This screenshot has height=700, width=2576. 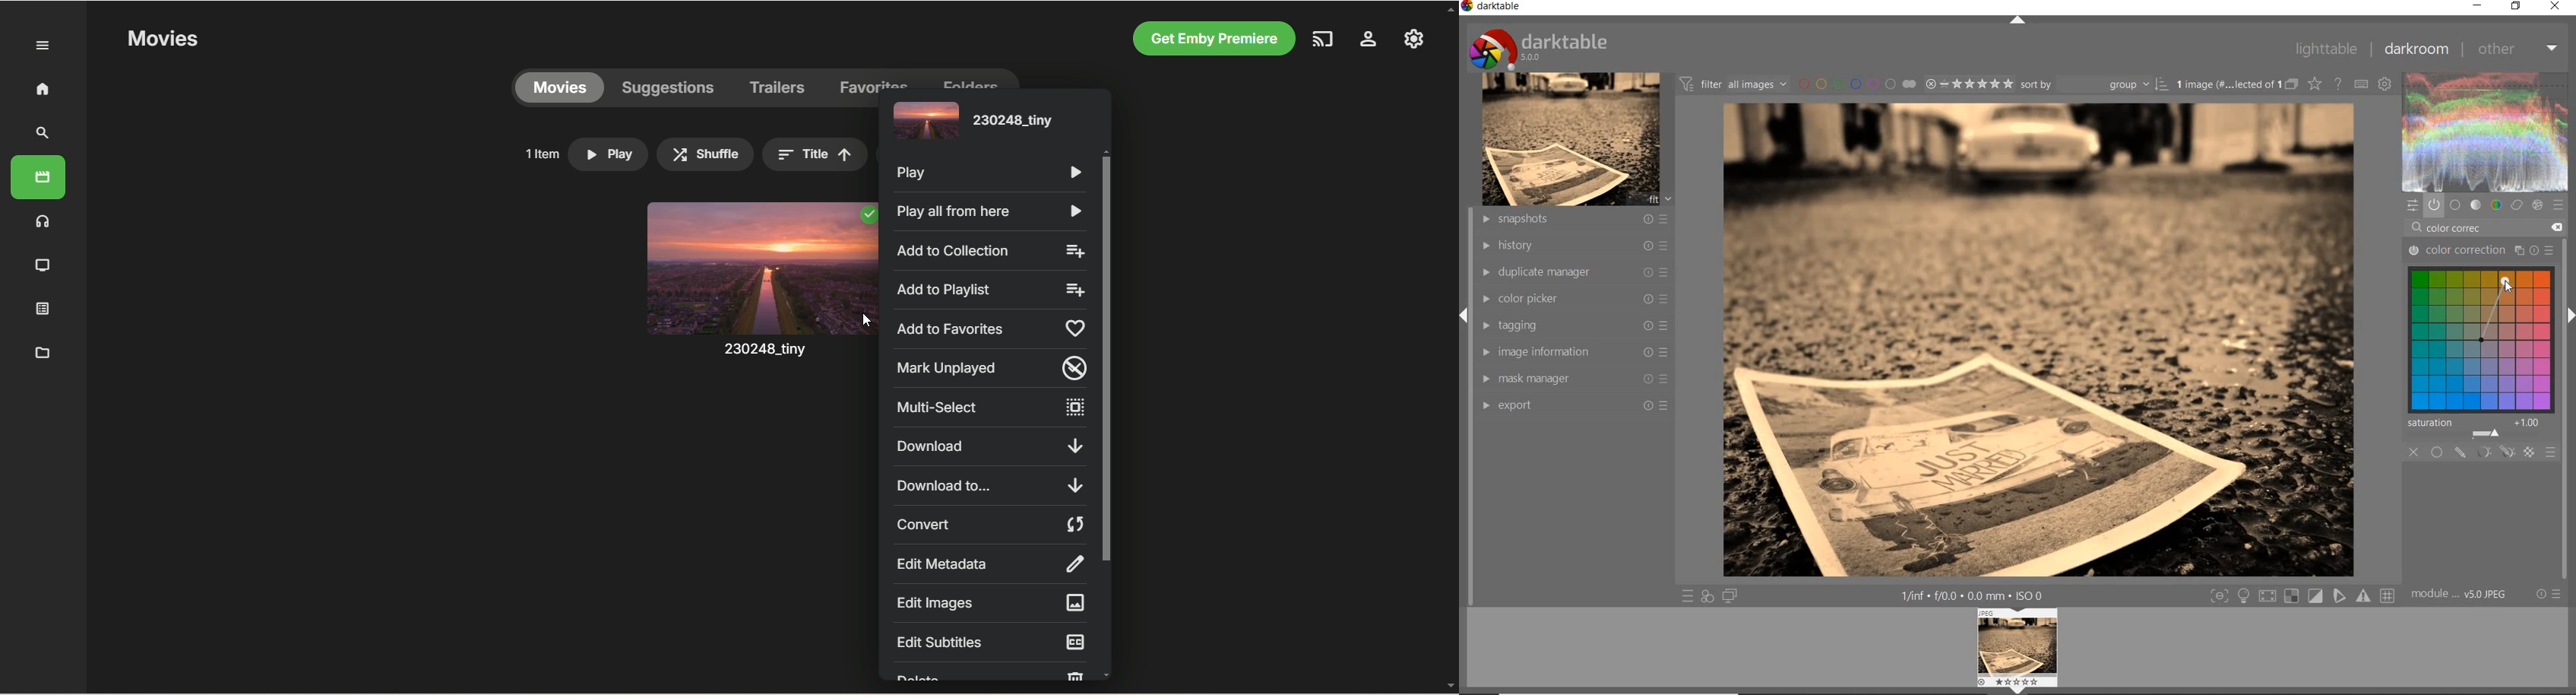 I want to click on correct, so click(x=2517, y=205).